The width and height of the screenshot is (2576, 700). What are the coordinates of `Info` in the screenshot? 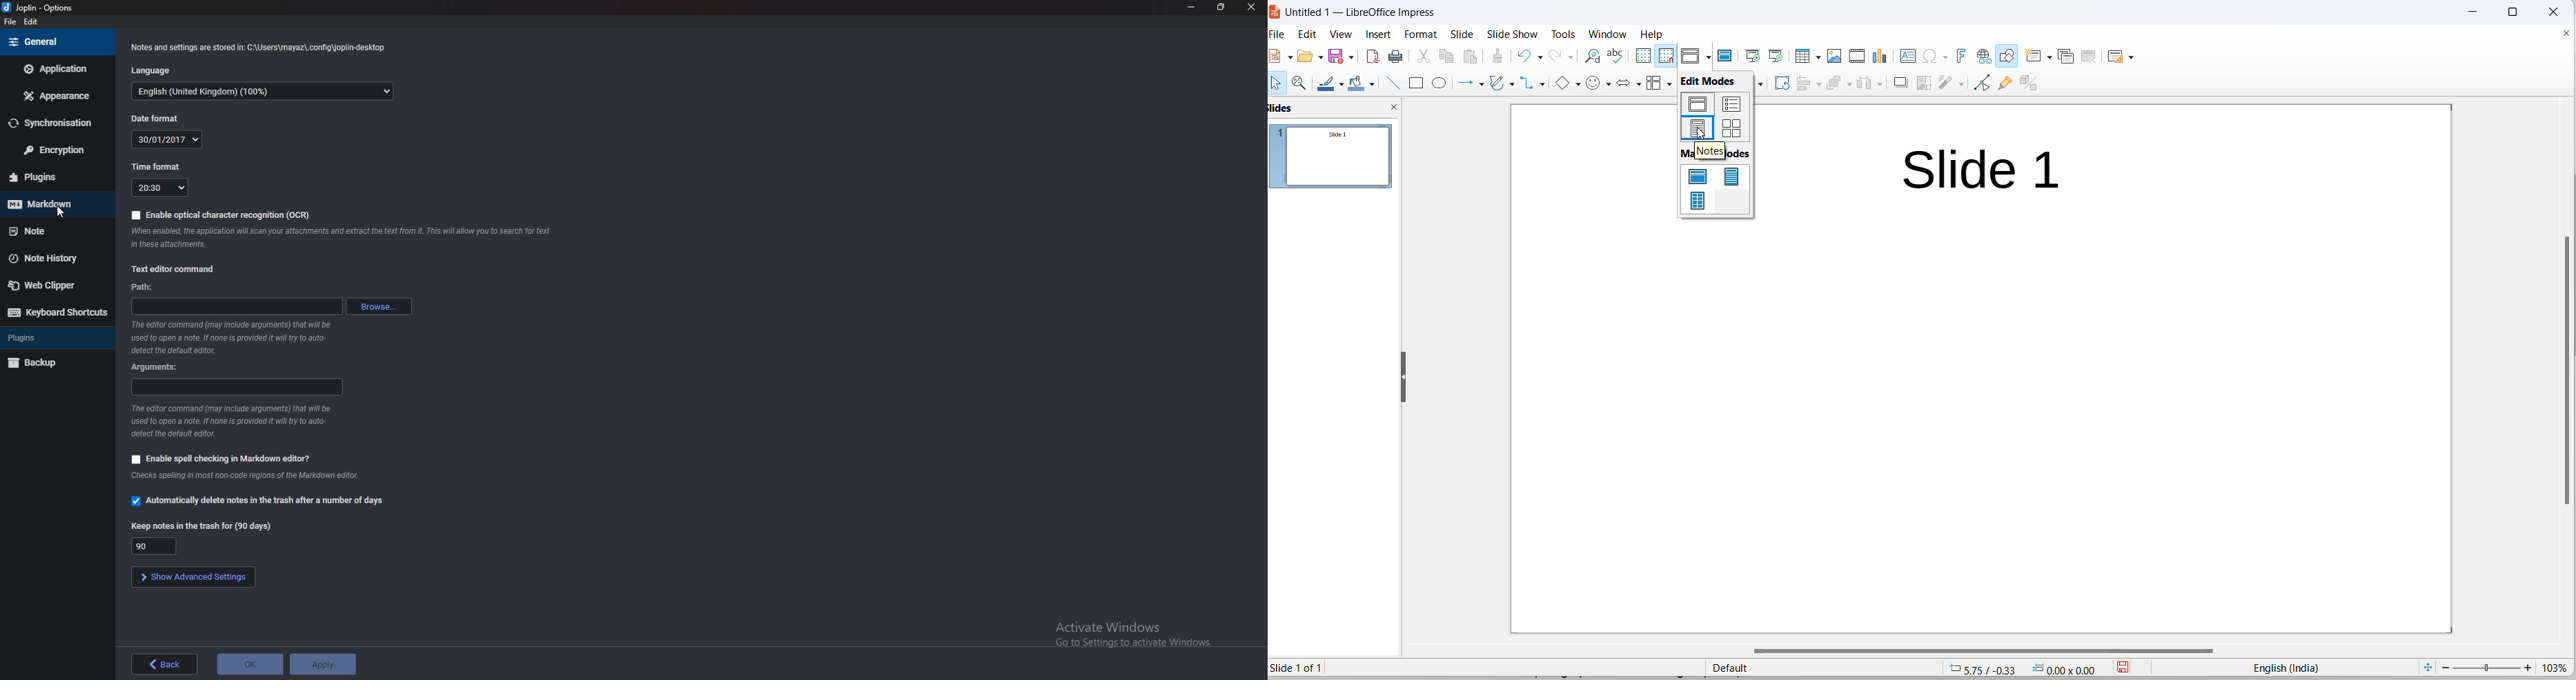 It's located at (237, 420).